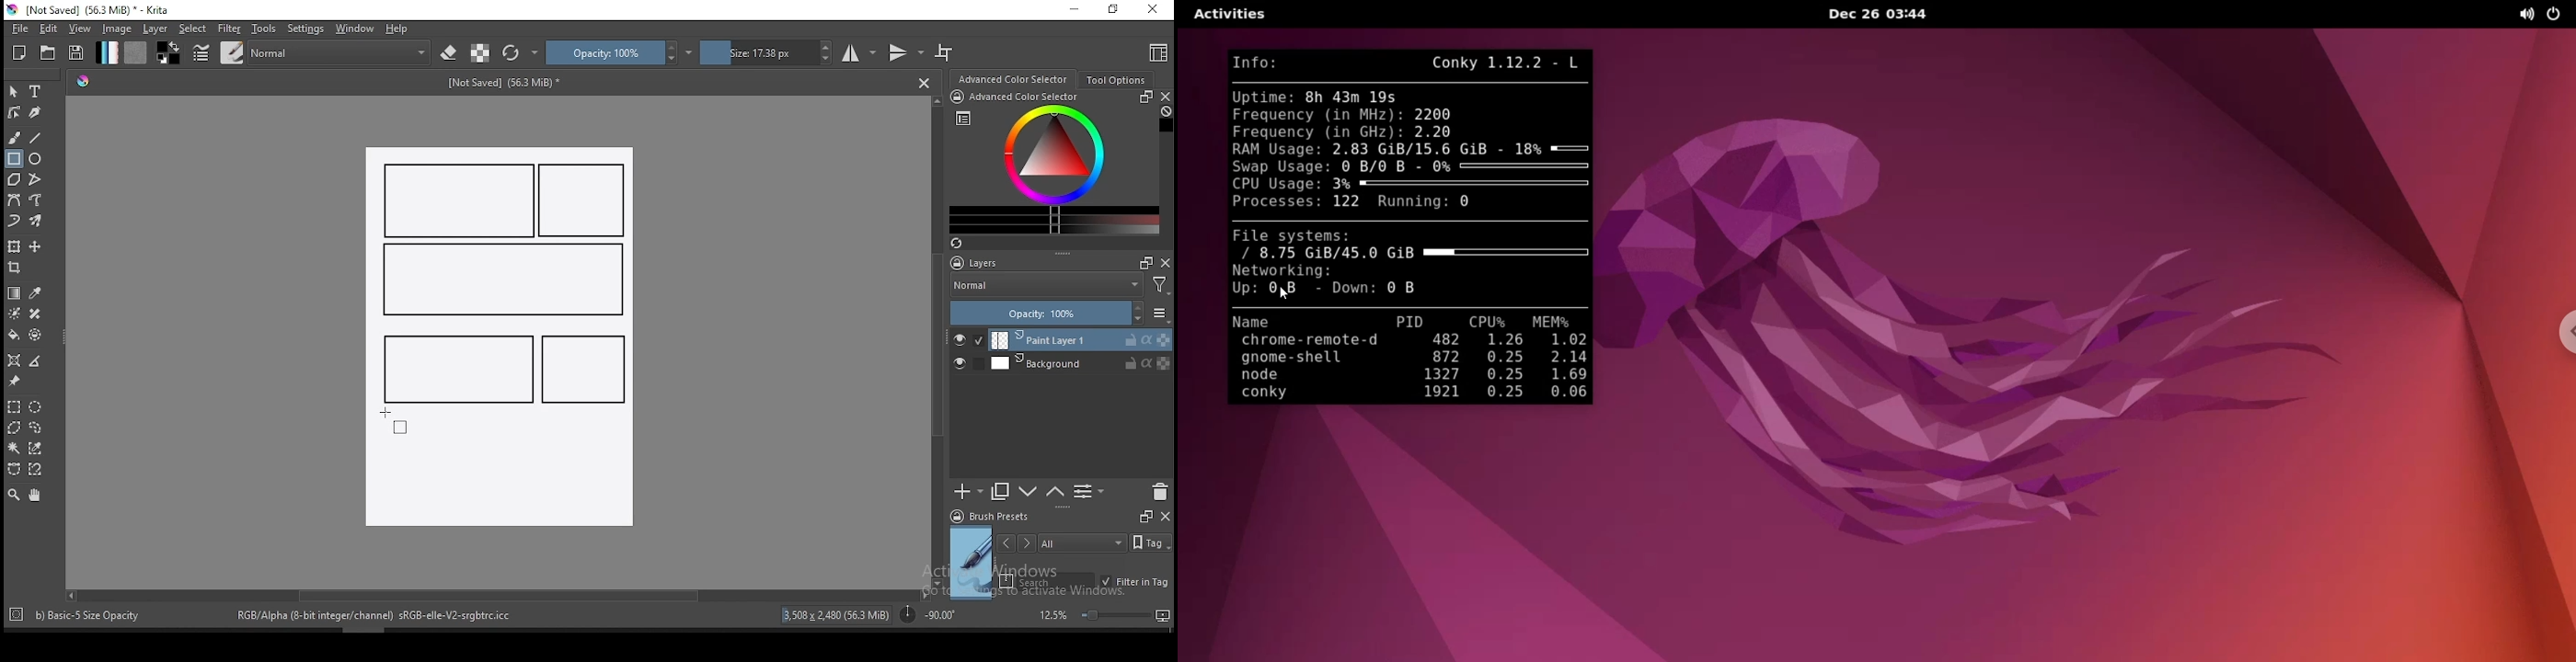 The width and height of the screenshot is (2576, 672). What do you see at coordinates (927, 613) in the screenshot?
I see `rotation` at bounding box center [927, 613].